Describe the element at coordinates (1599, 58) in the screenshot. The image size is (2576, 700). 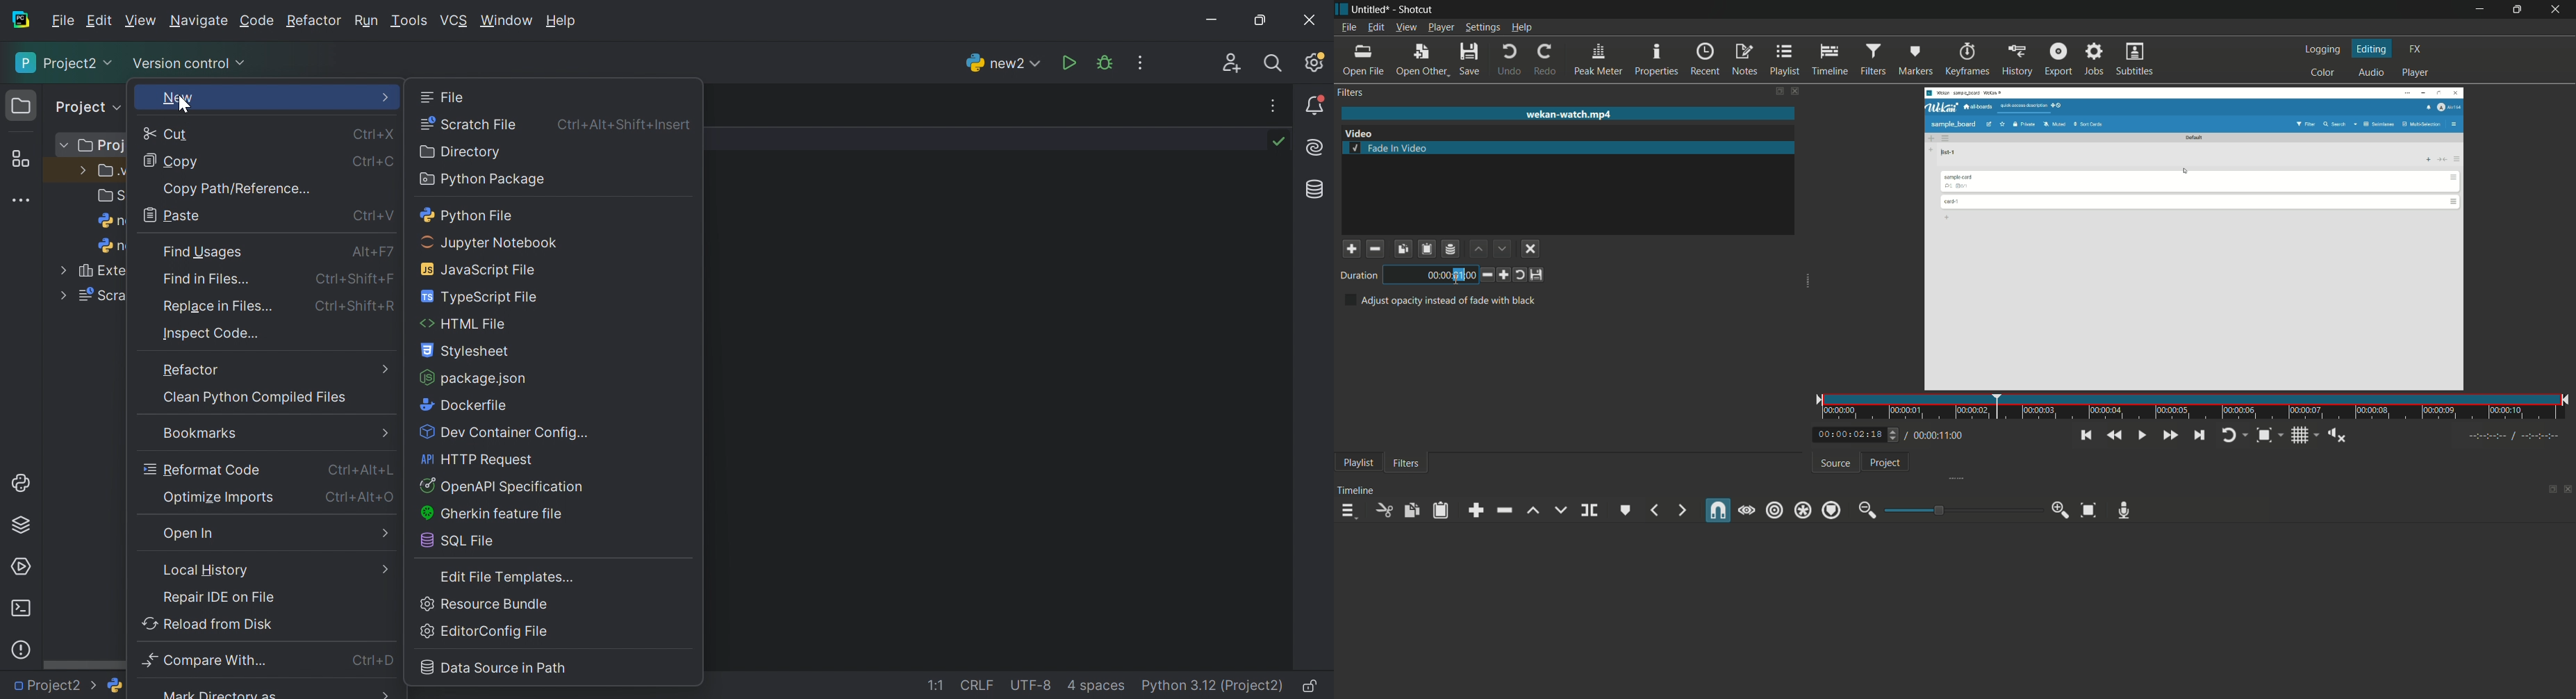
I see `peak meter` at that location.